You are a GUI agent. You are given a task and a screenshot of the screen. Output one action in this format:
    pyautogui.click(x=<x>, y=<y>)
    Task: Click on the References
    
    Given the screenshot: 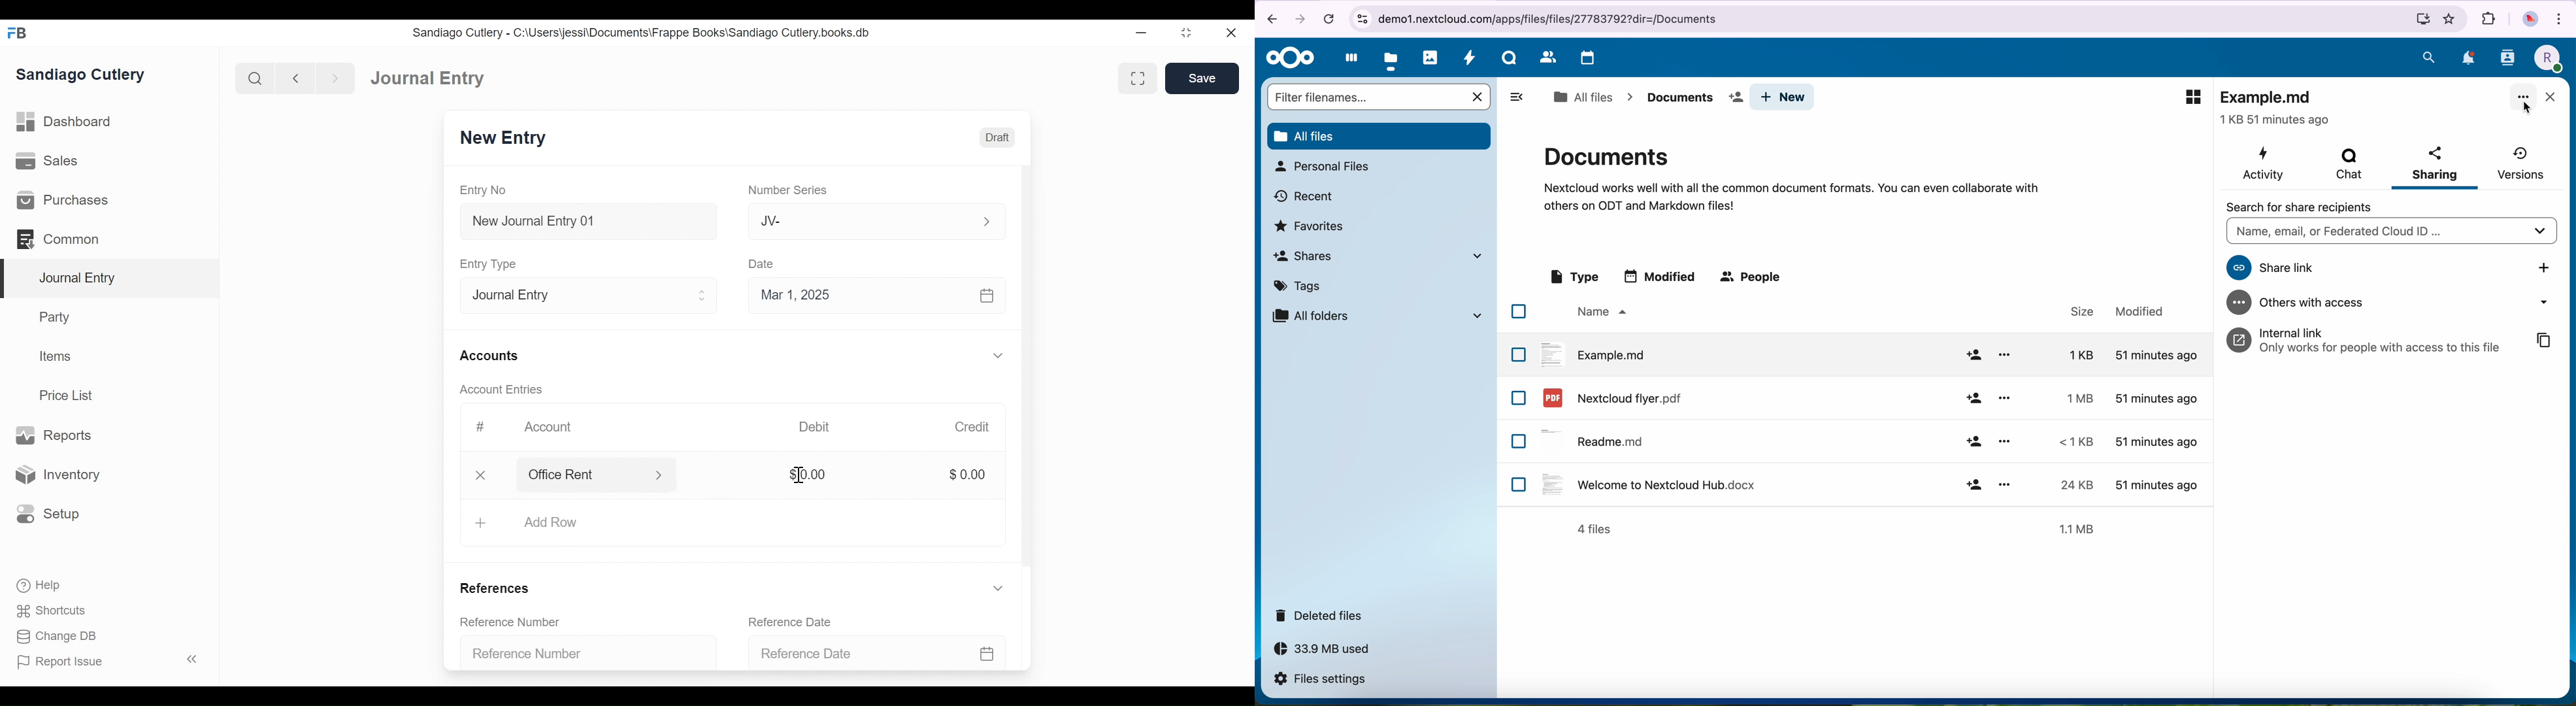 What is the action you would take?
    pyautogui.click(x=500, y=590)
    